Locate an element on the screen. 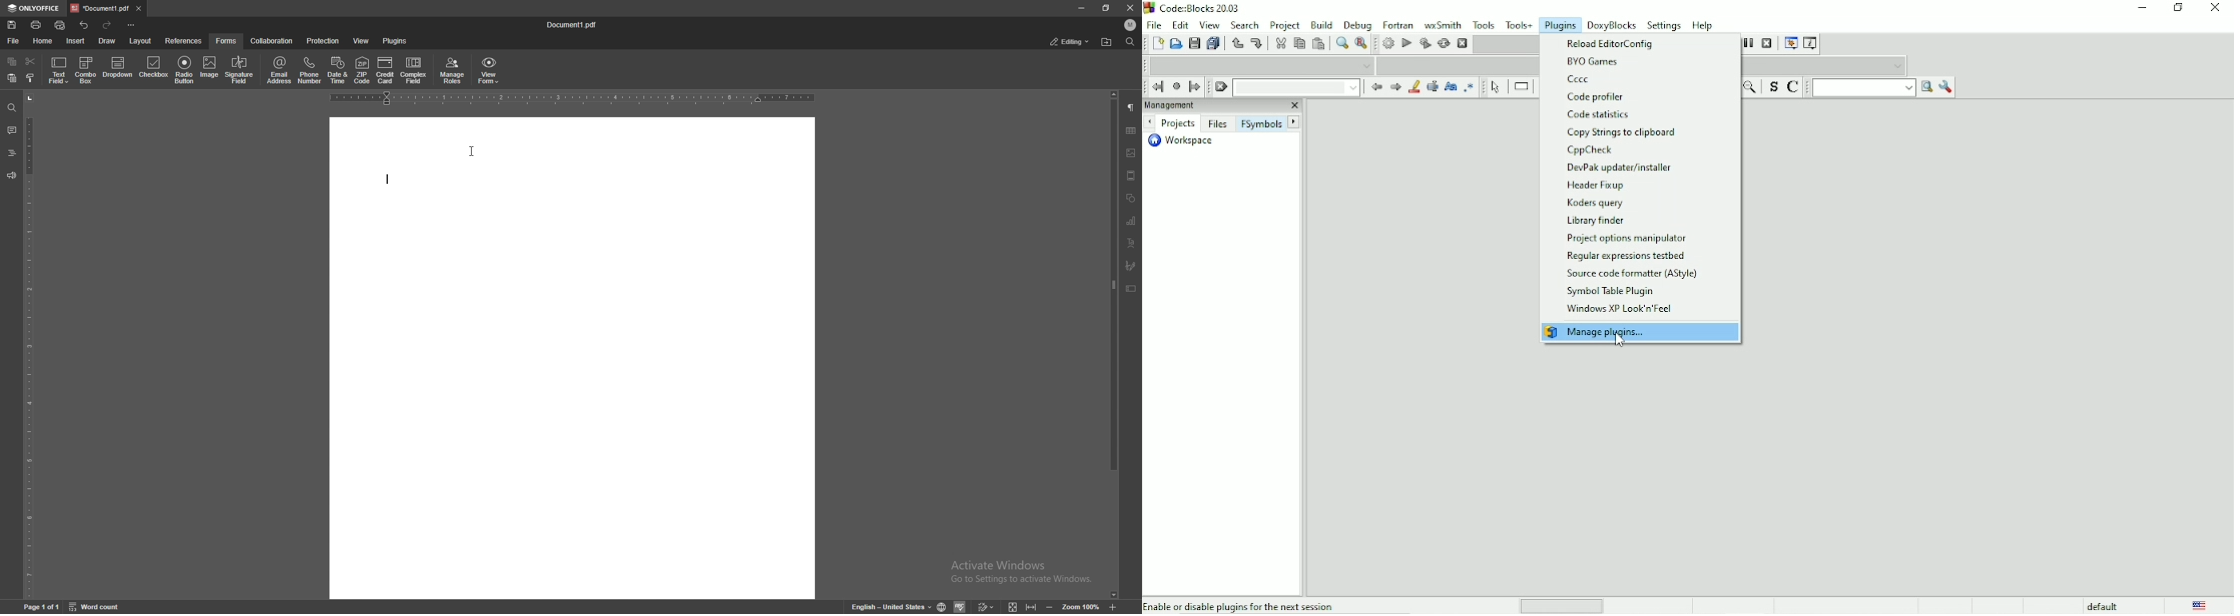 The image size is (2240, 616). Debug is located at coordinates (1358, 23).